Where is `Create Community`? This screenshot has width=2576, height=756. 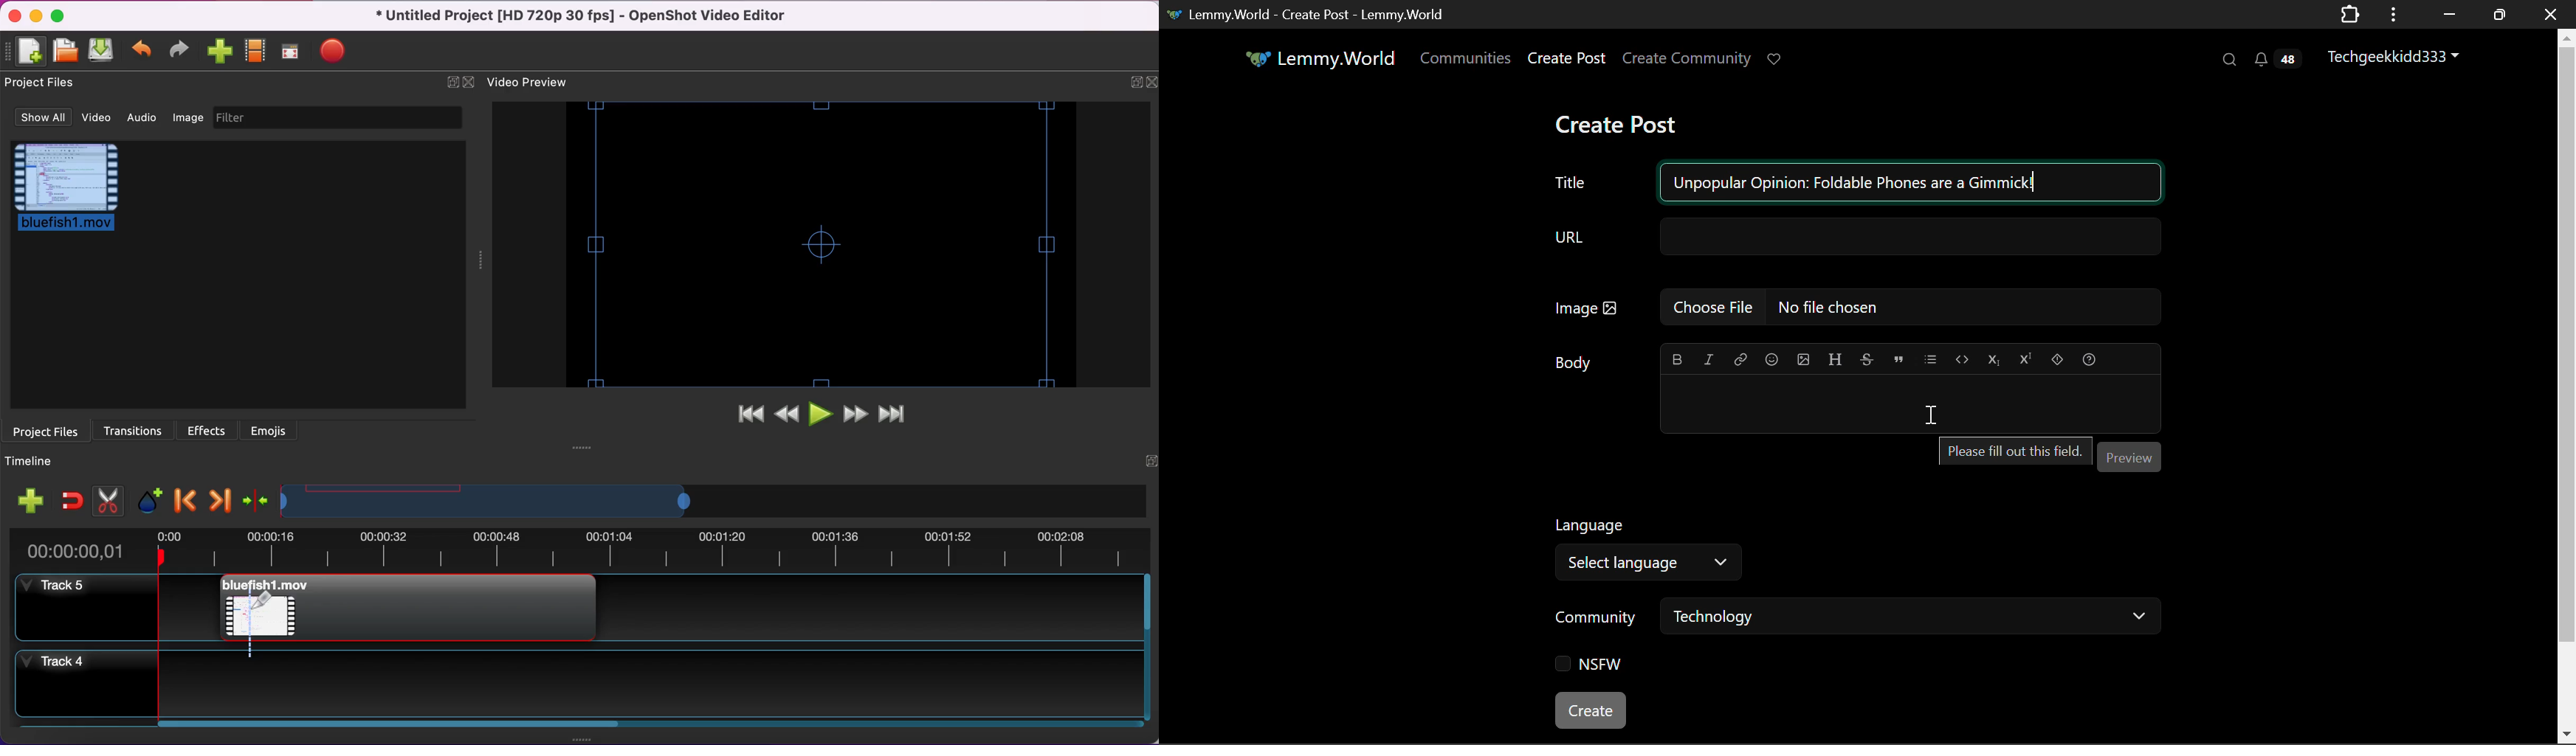 Create Community is located at coordinates (1687, 60).